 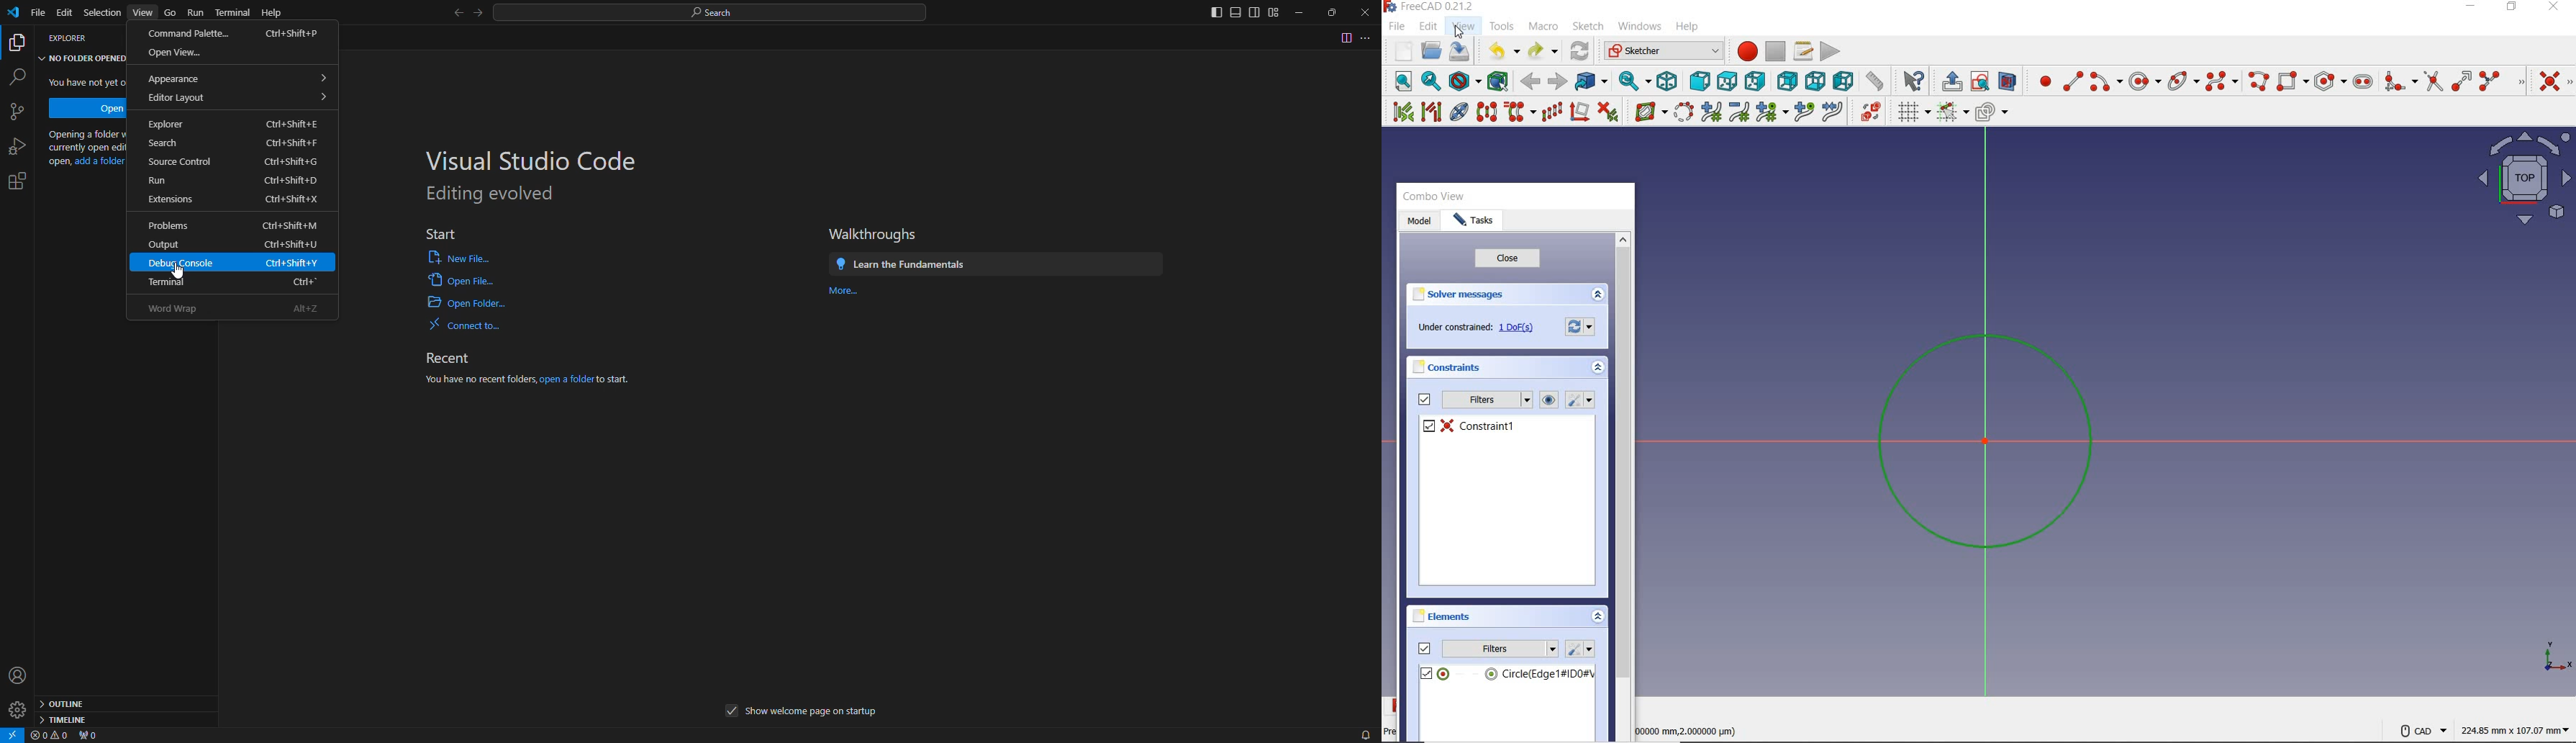 I want to click on minimize, so click(x=2472, y=8).